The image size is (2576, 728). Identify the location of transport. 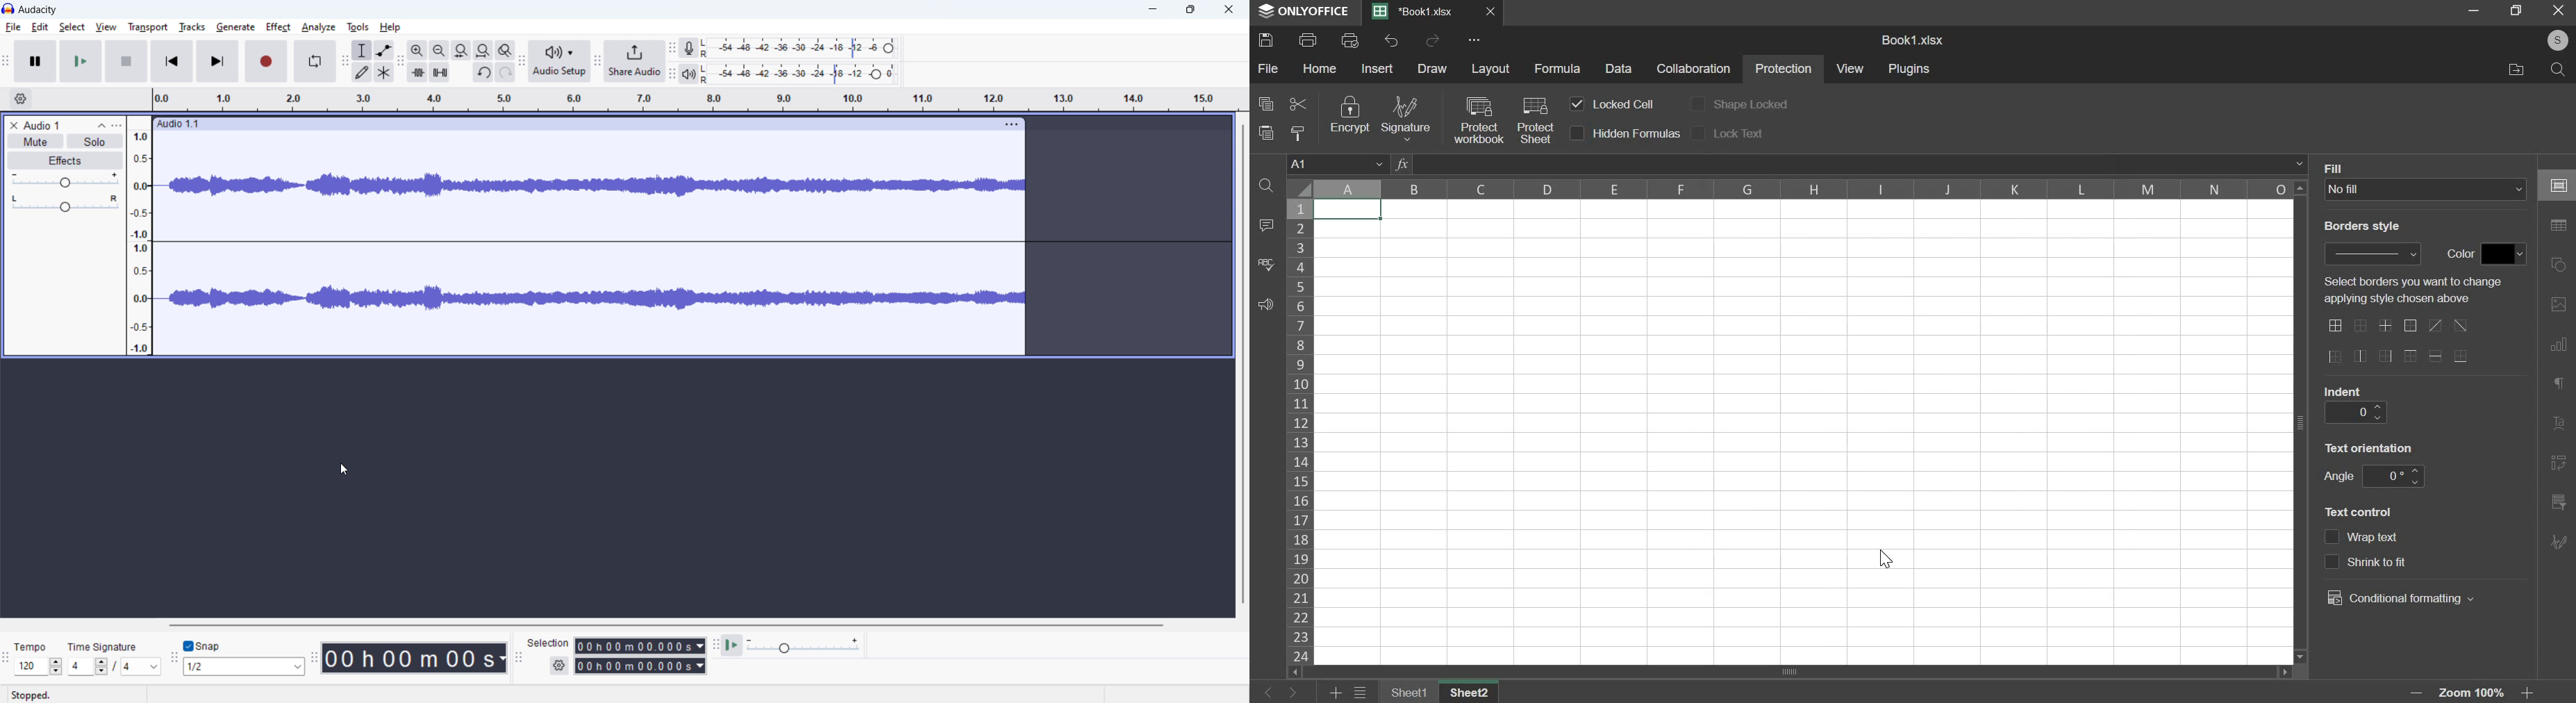
(148, 27).